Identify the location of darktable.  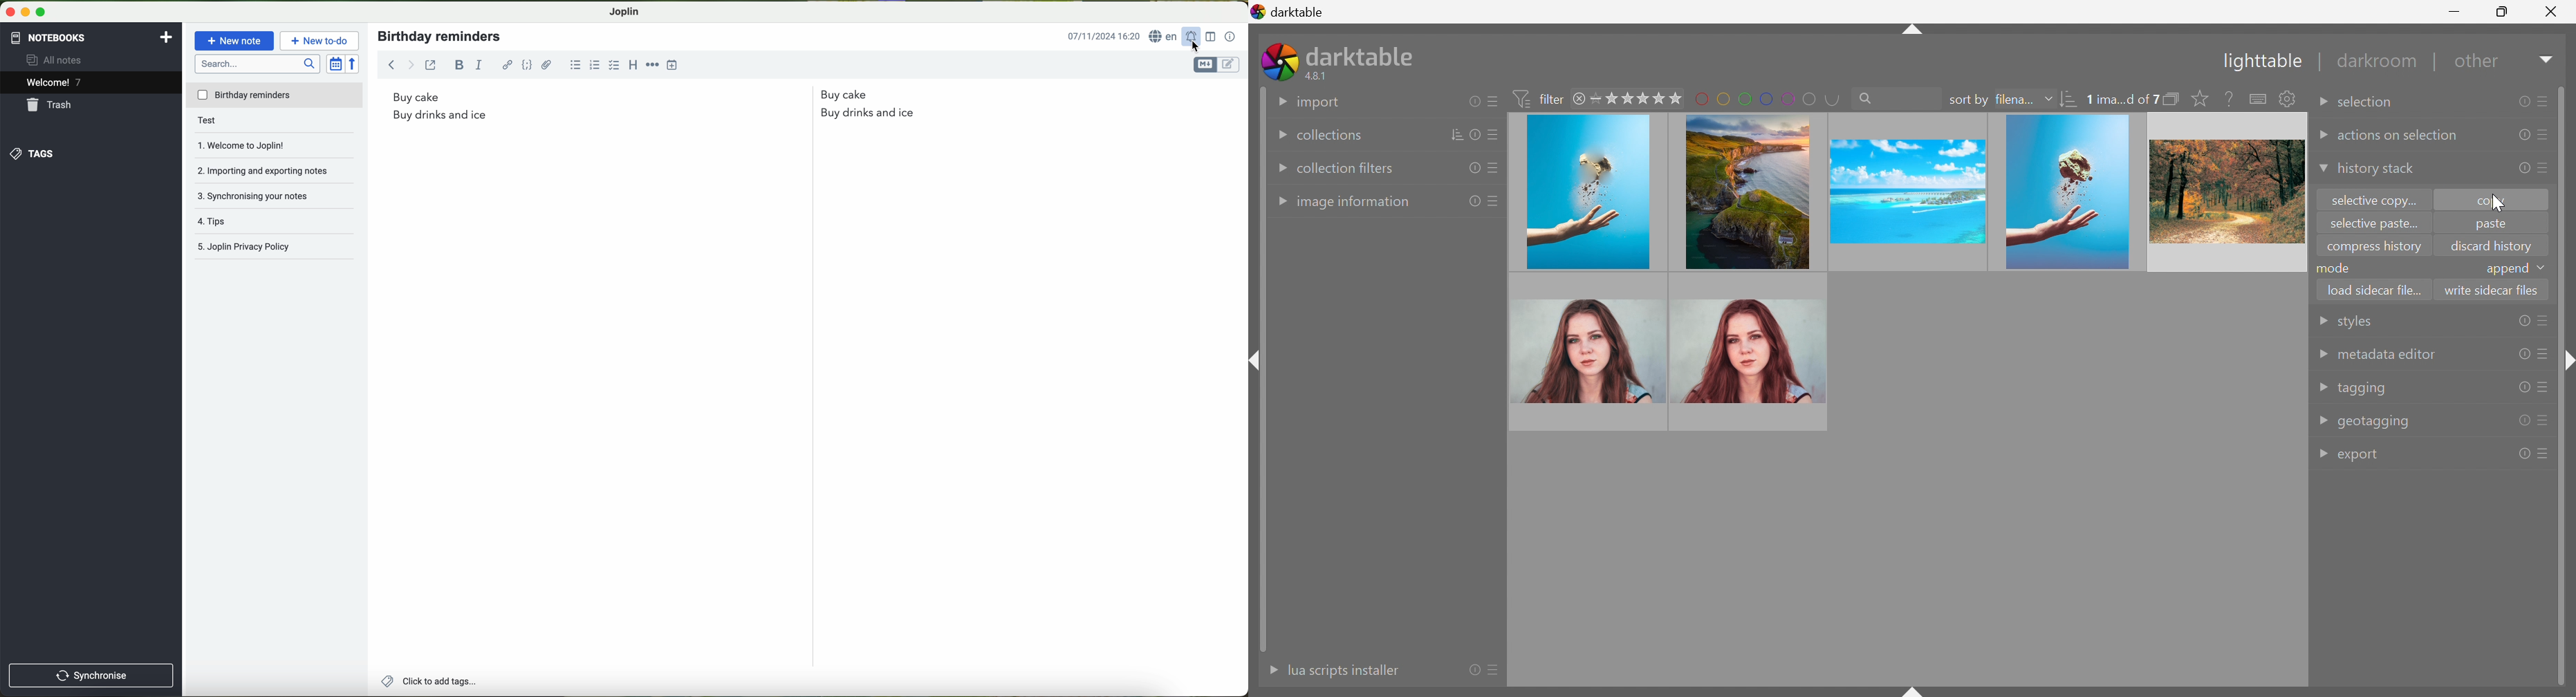
(1363, 54).